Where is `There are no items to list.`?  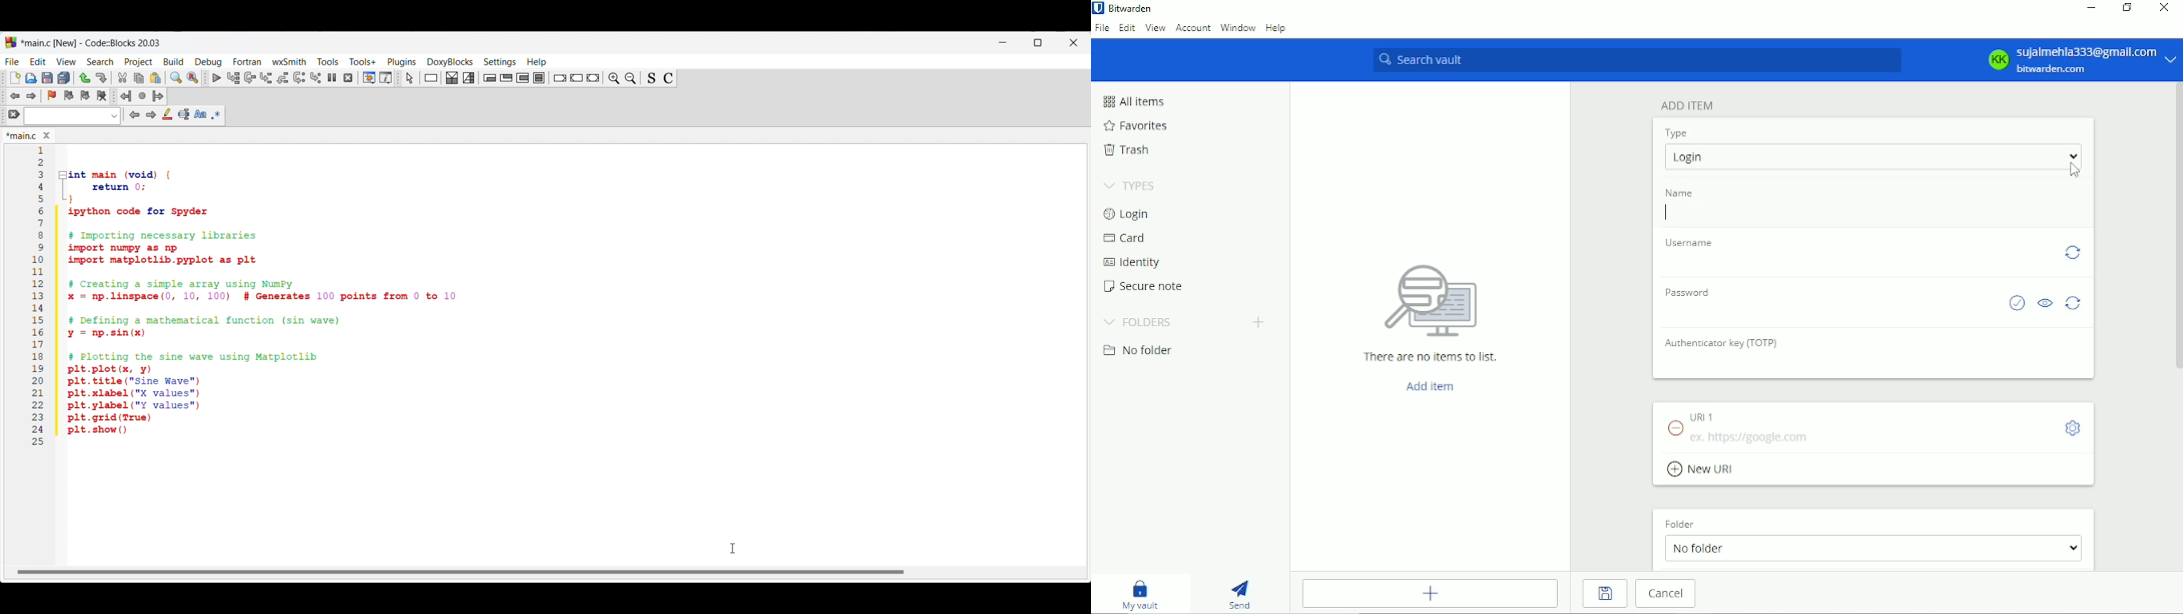 There are no items to list. is located at coordinates (1432, 310).